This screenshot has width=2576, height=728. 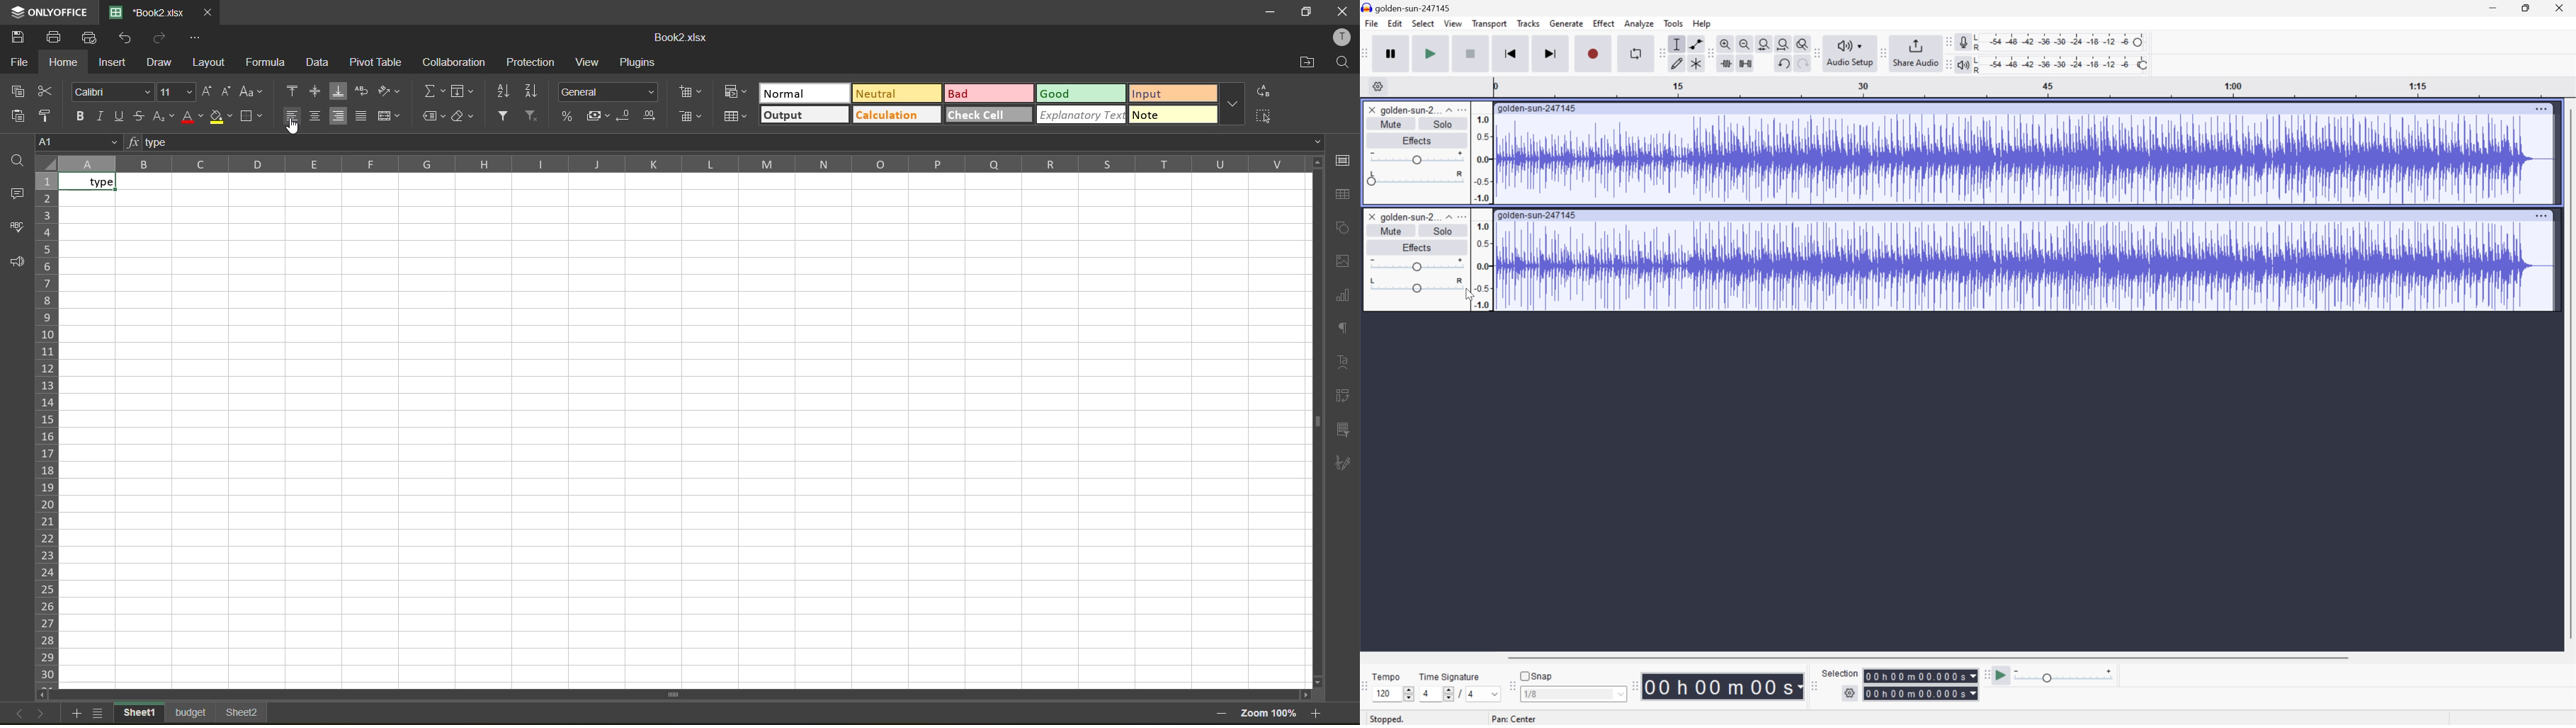 I want to click on font style, so click(x=113, y=92).